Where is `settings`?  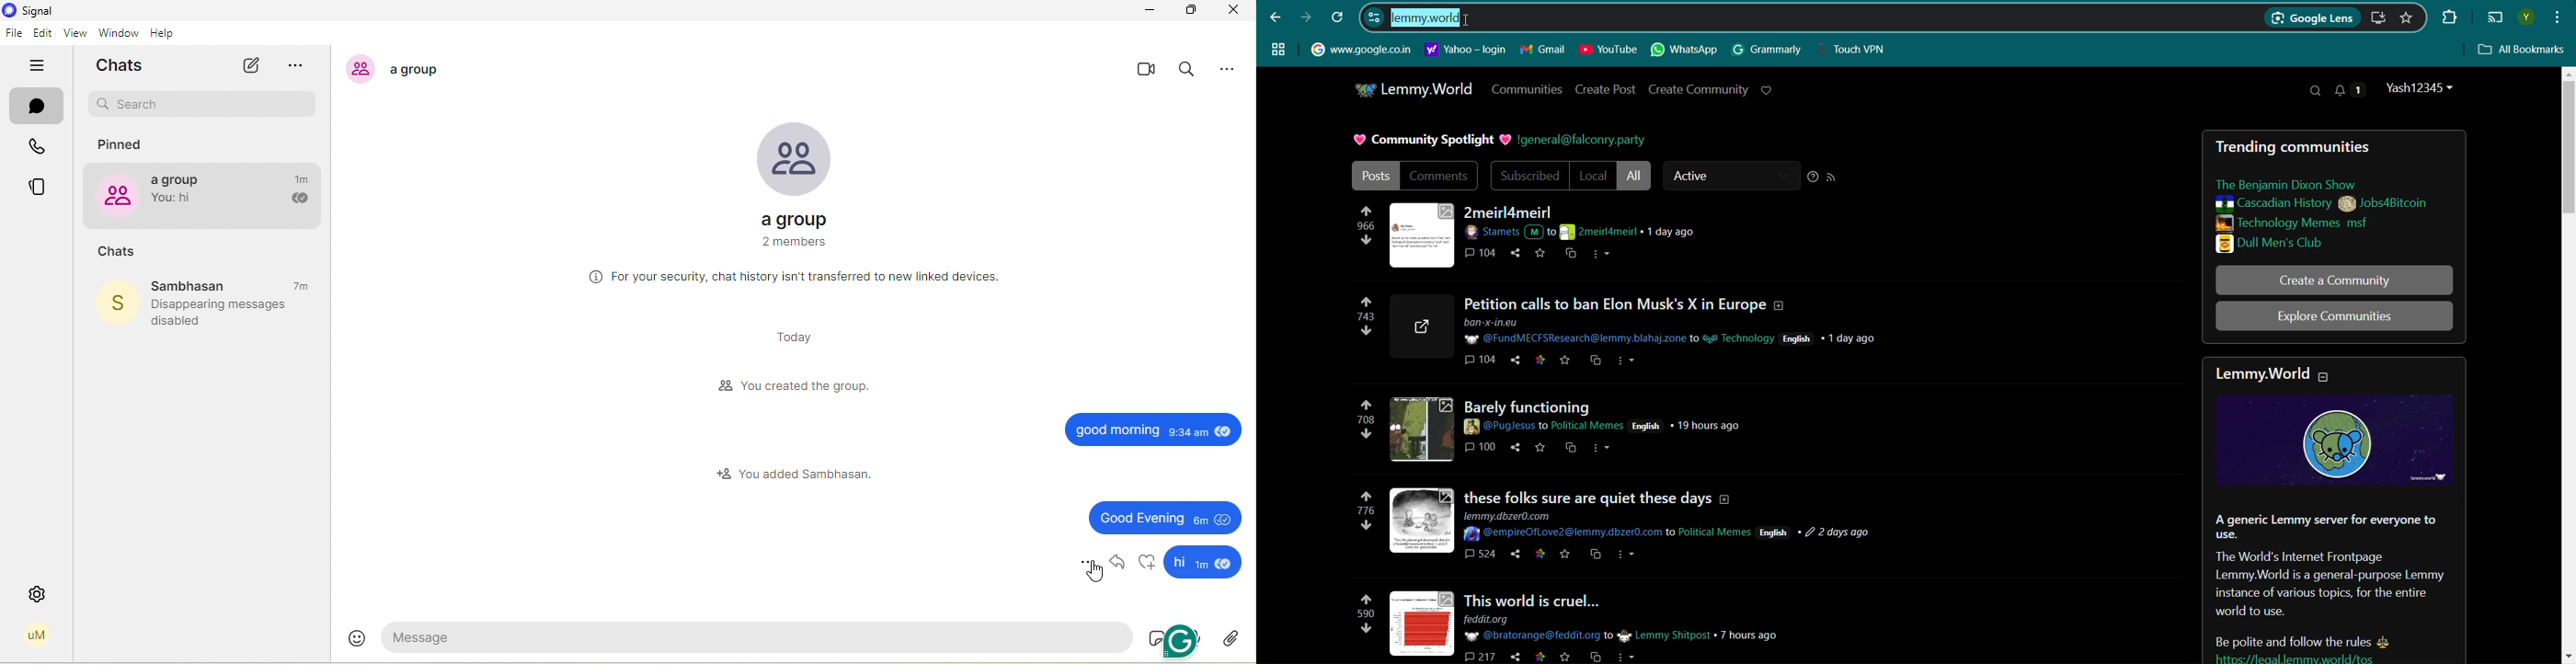 settings is located at coordinates (38, 594).